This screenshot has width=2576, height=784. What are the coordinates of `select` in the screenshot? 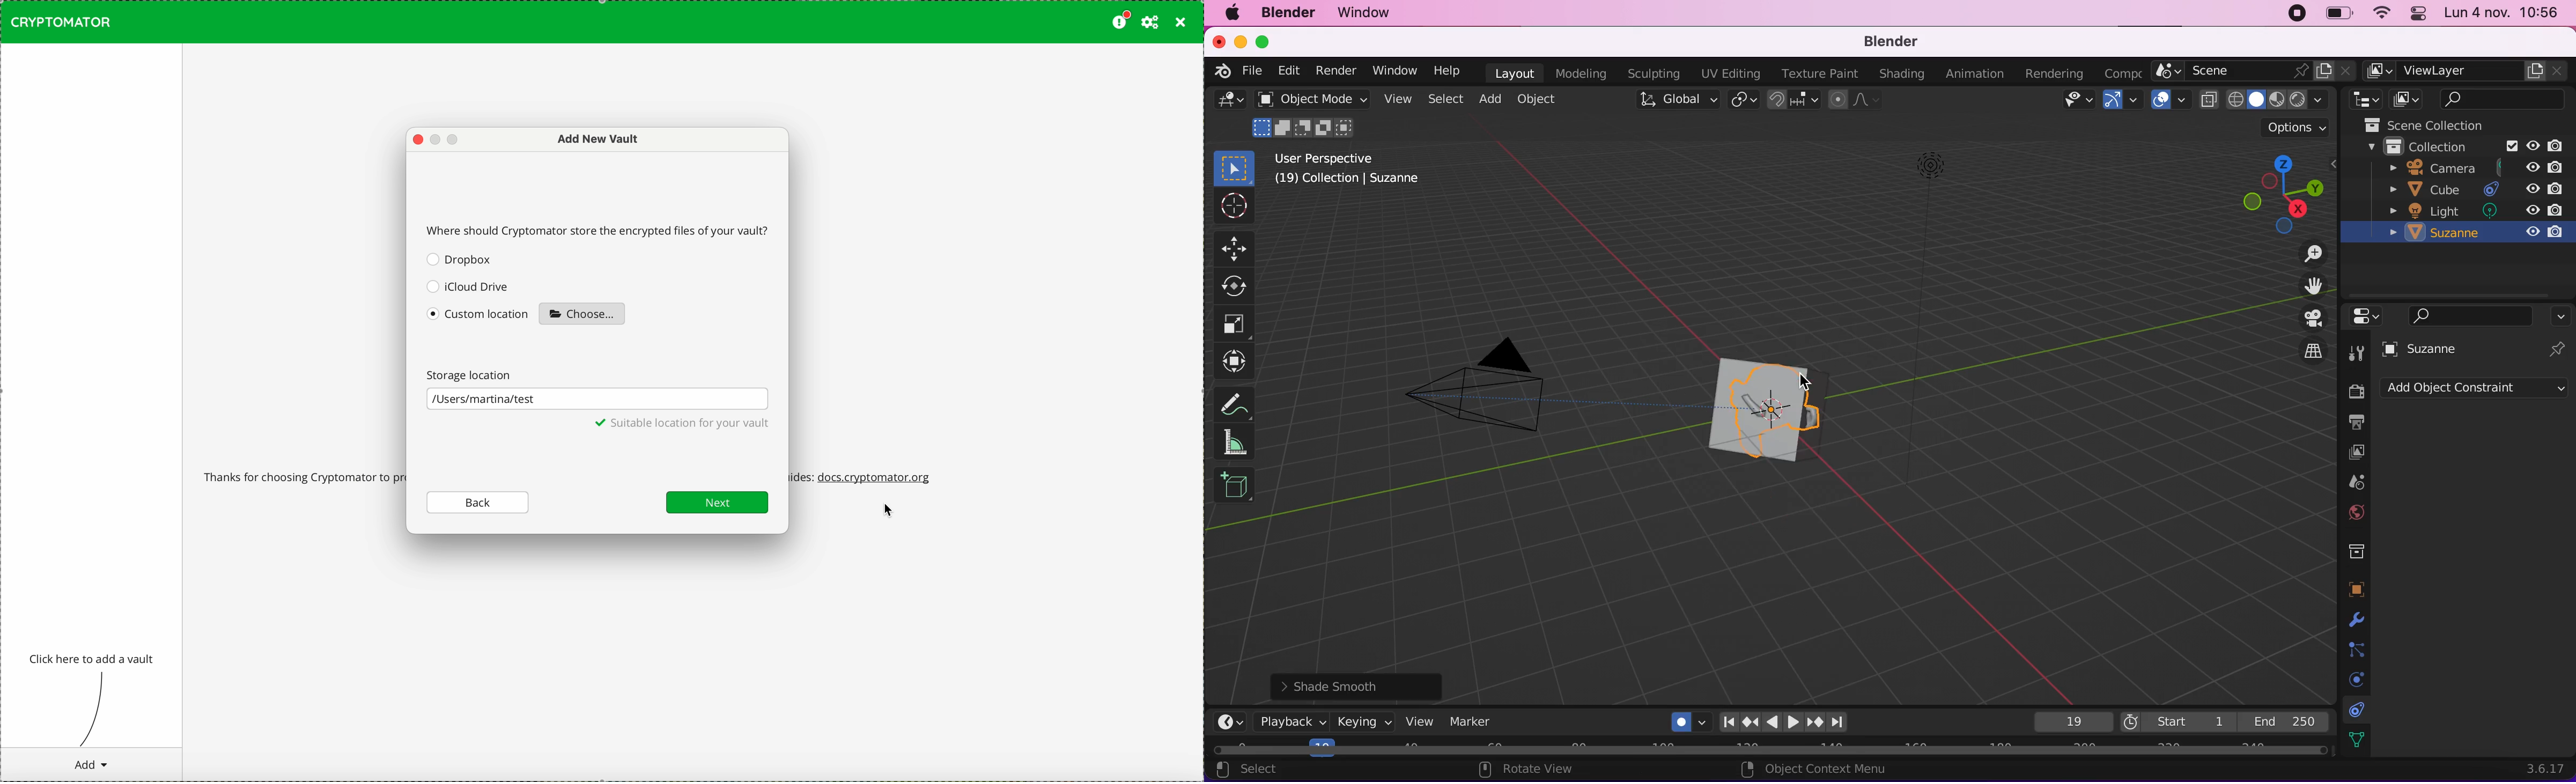 It's located at (1443, 98).